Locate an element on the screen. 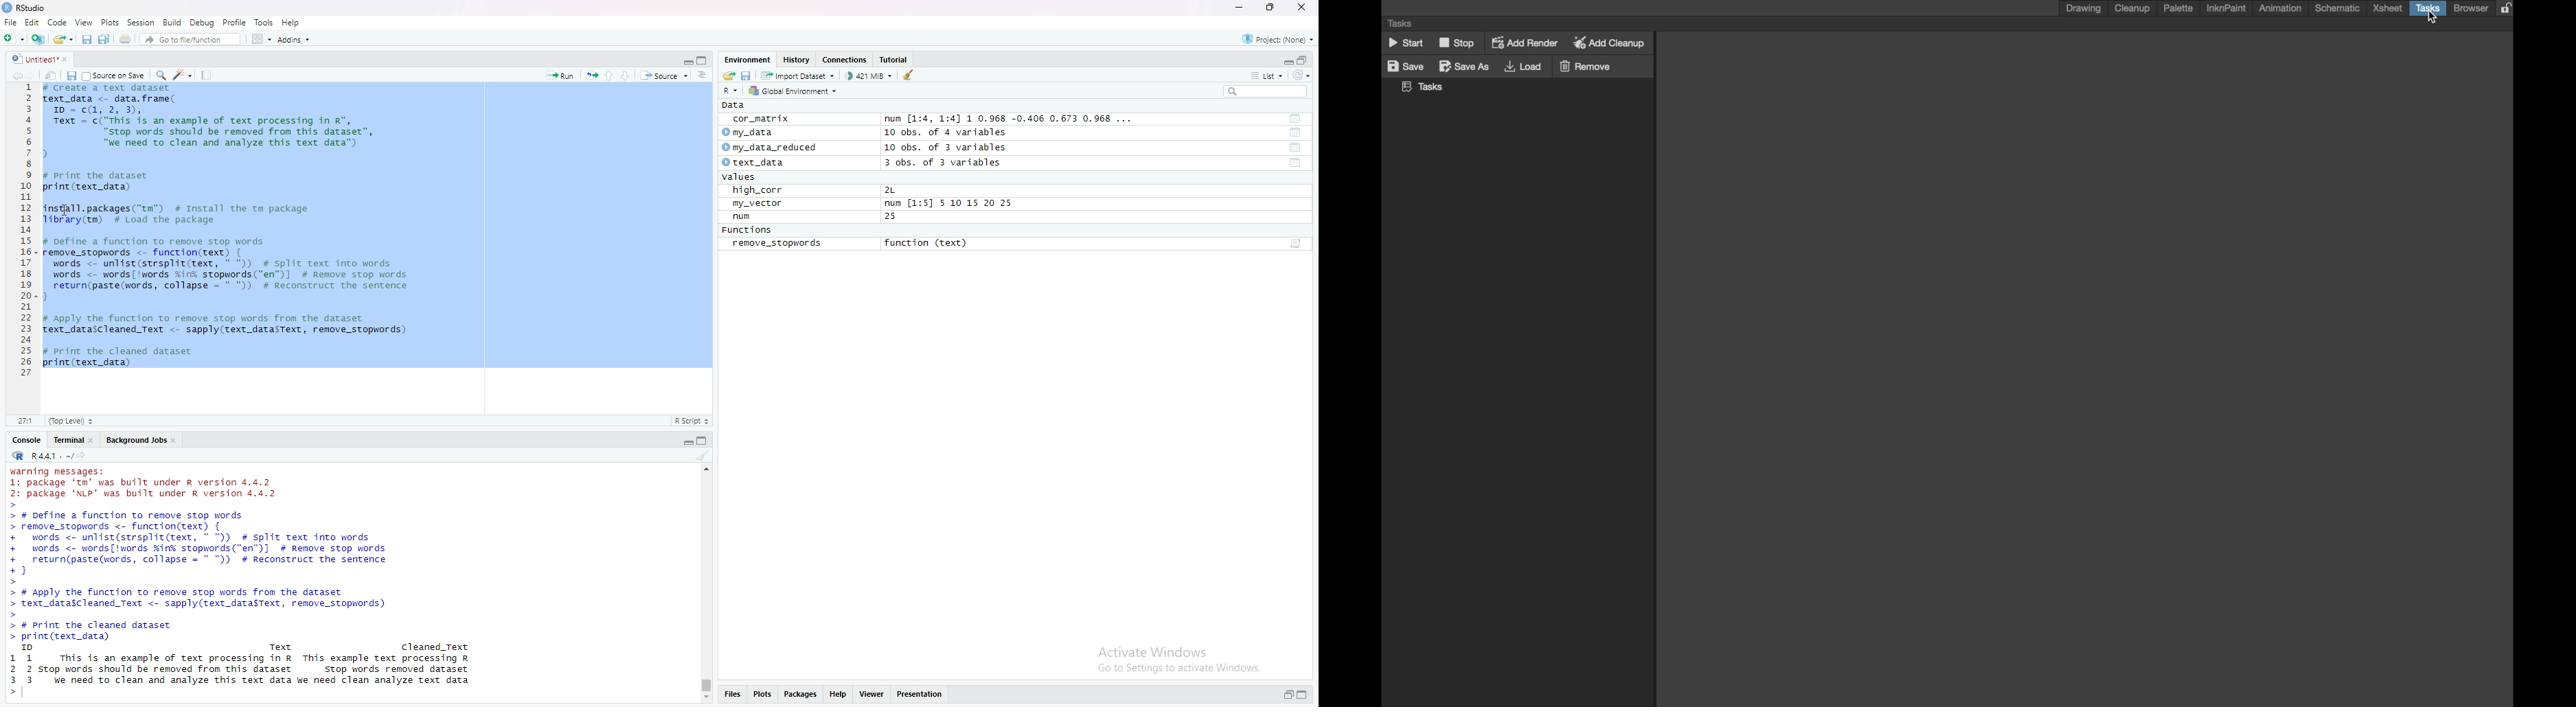 Image resolution: width=2576 pixels, height=728 pixels. Edit is located at coordinates (31, 22).